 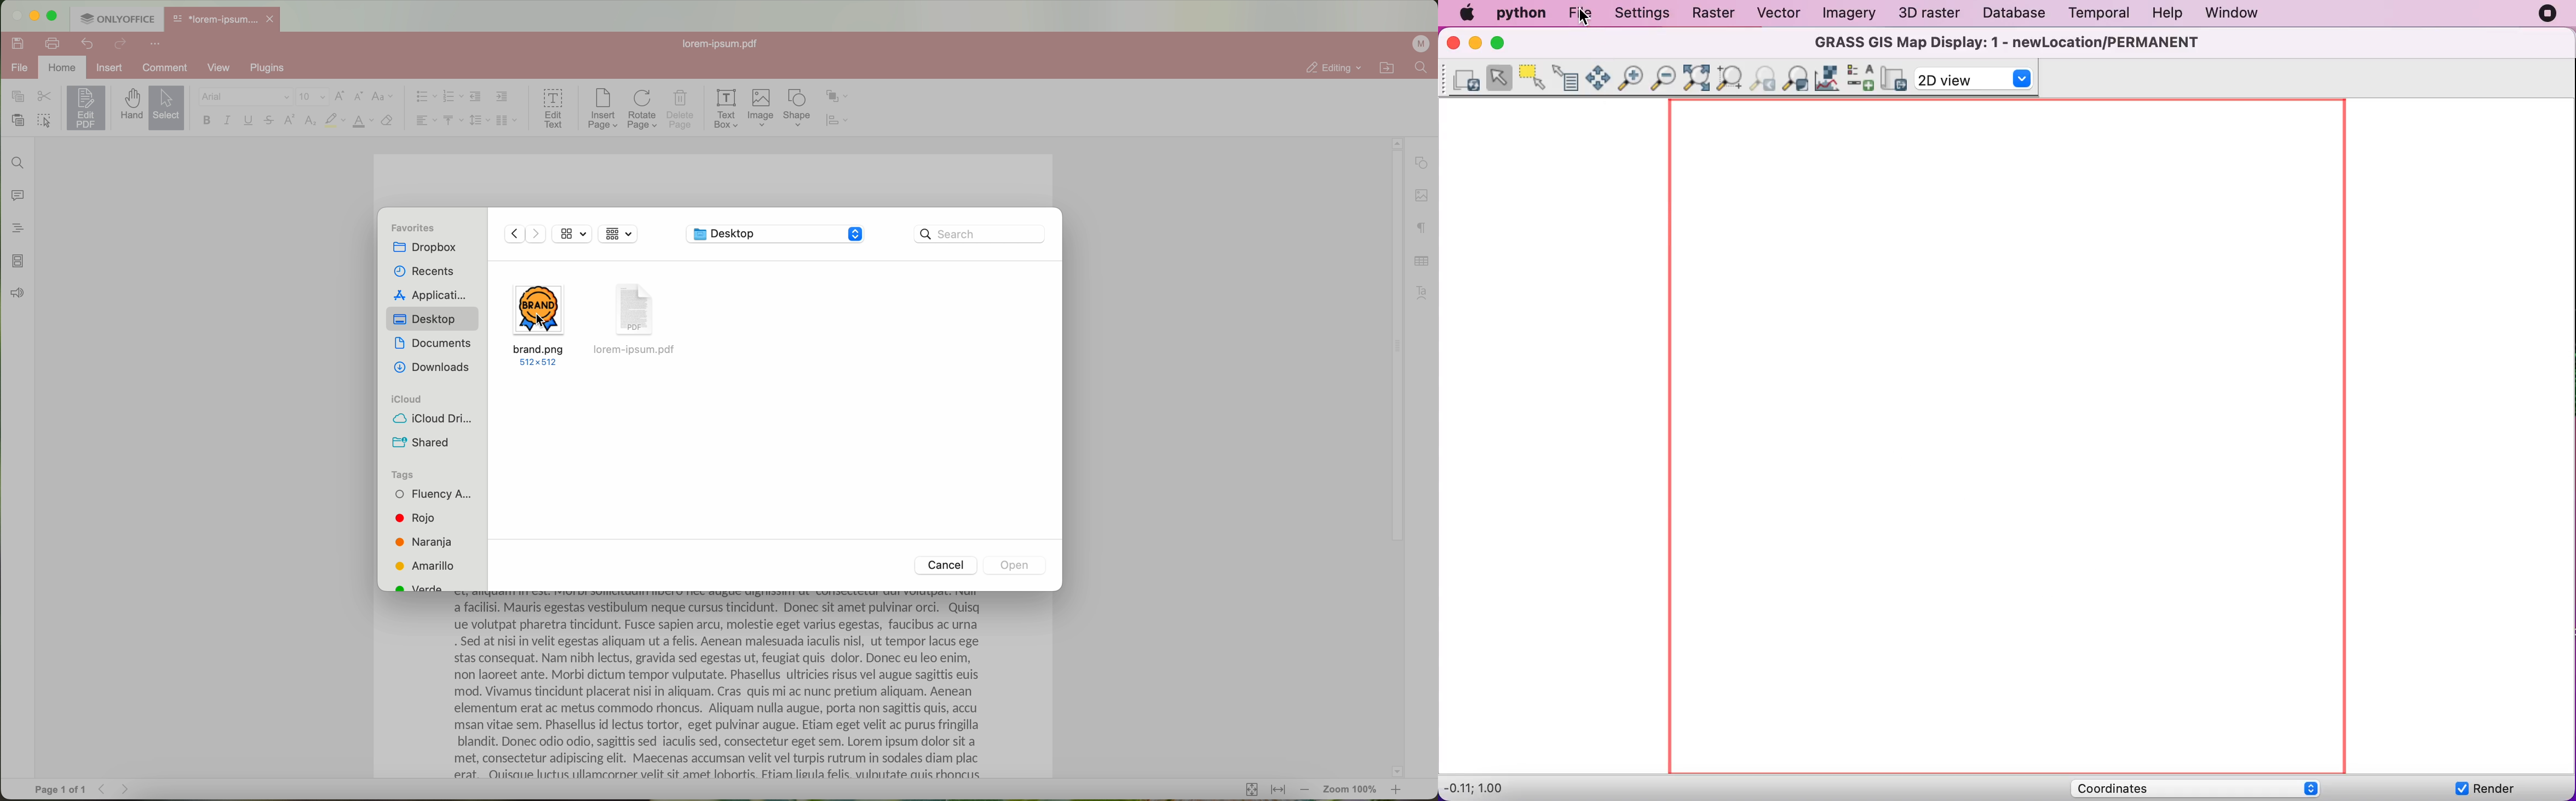 What do you see at coordinates (1425, 293) in the screenshot?
I see `text art settings` at bounding box center [1425, 293].